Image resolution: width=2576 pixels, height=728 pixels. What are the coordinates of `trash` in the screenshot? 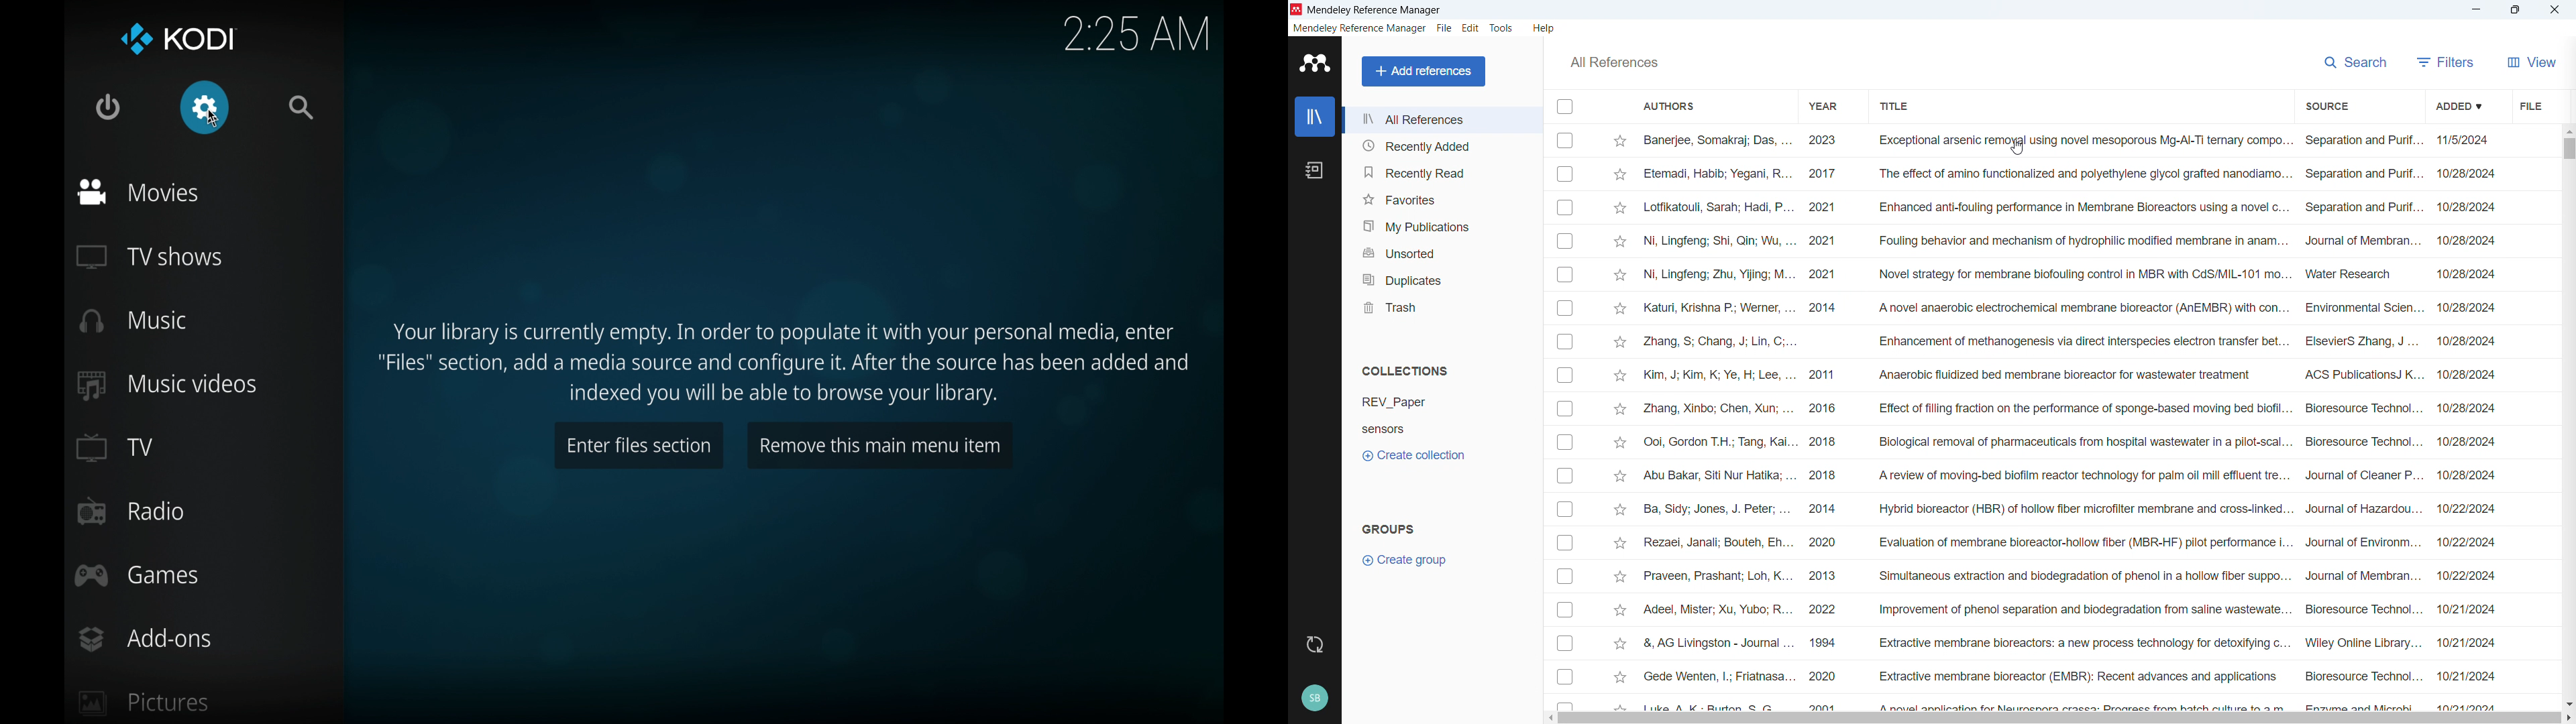 It's located at (1444, 306).